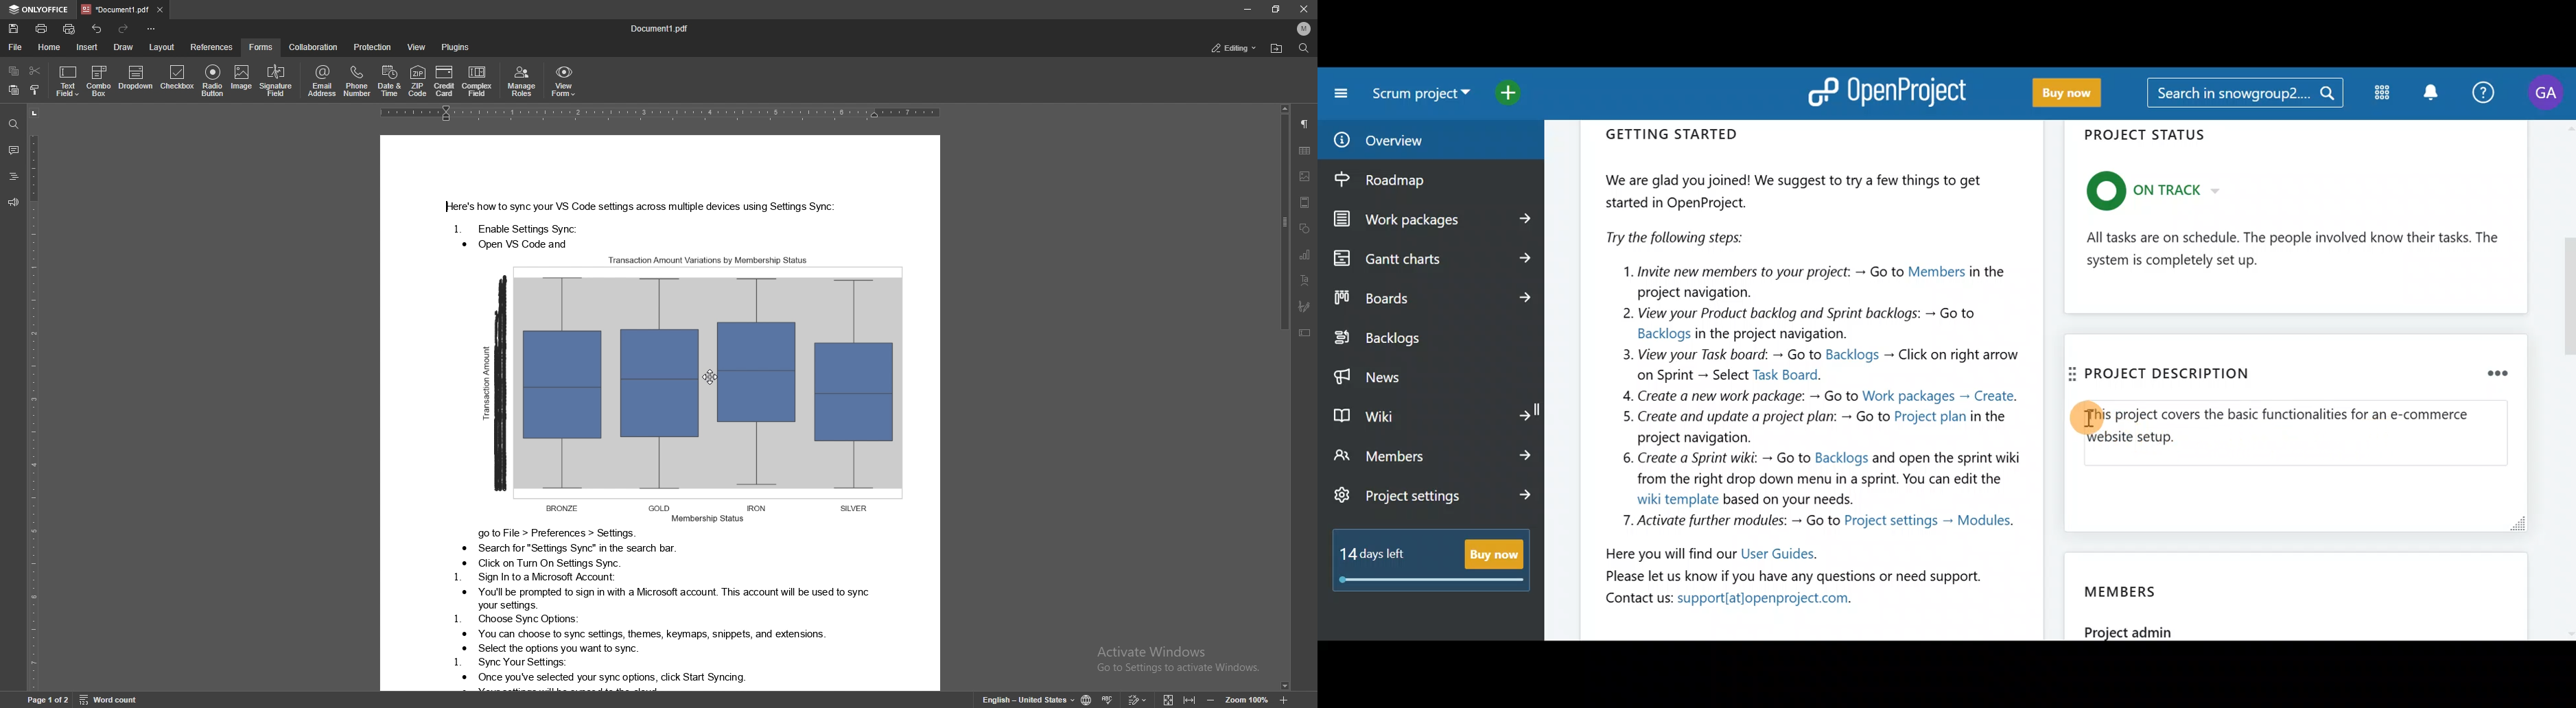 This screenshot has width=2576, height=728. I want to click on News, so click(1430, 374).